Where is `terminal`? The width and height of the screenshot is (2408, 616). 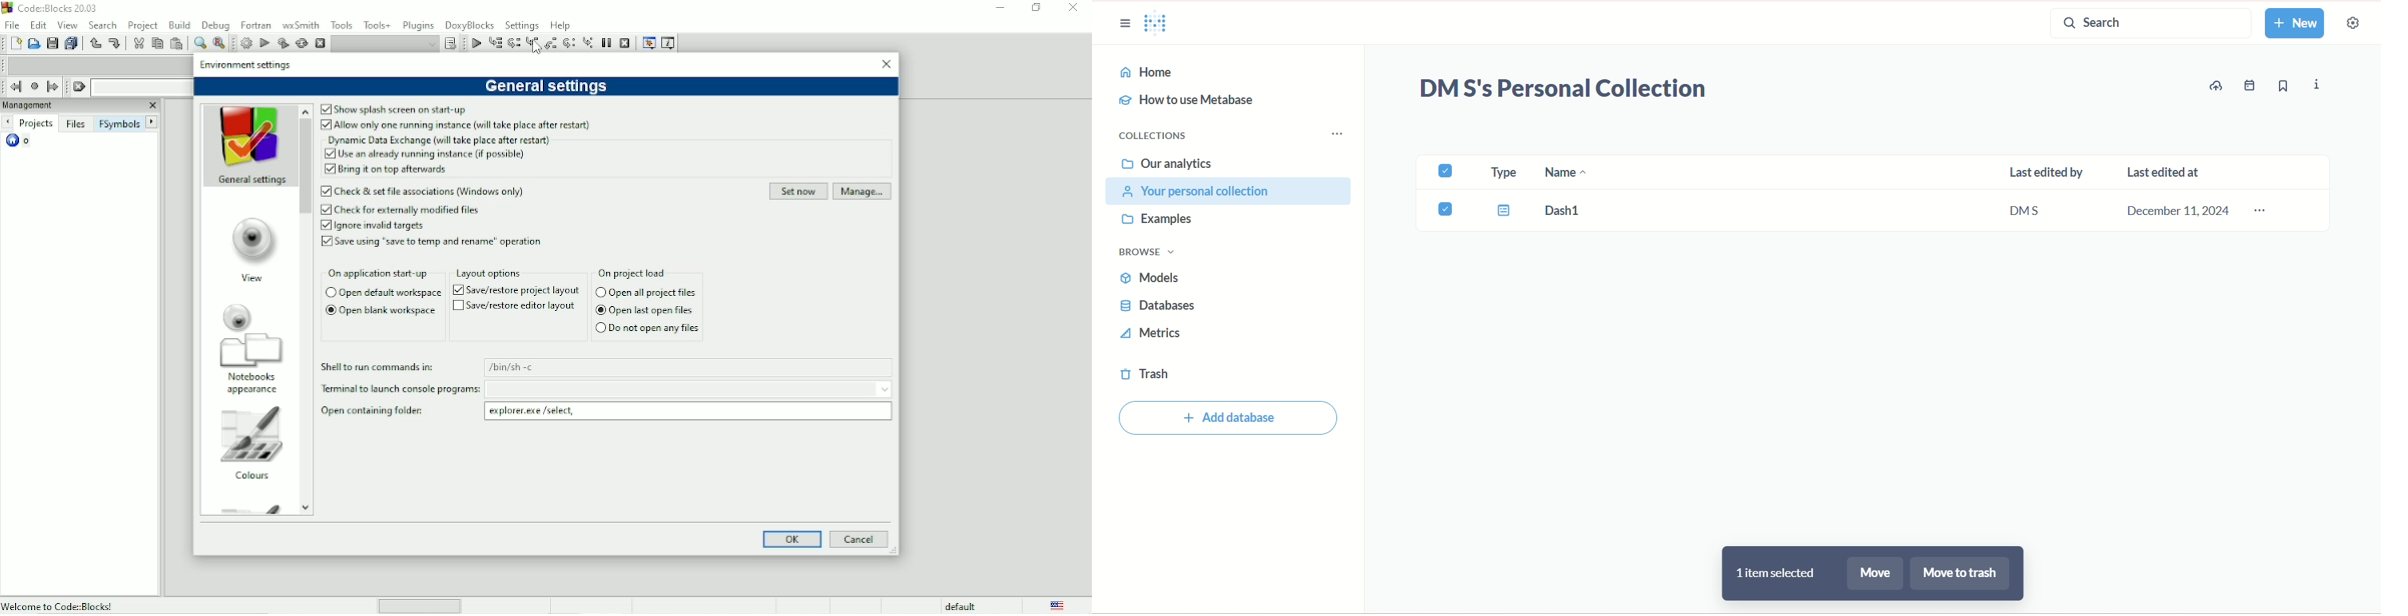 terminal is located at coordinates (678, 389).